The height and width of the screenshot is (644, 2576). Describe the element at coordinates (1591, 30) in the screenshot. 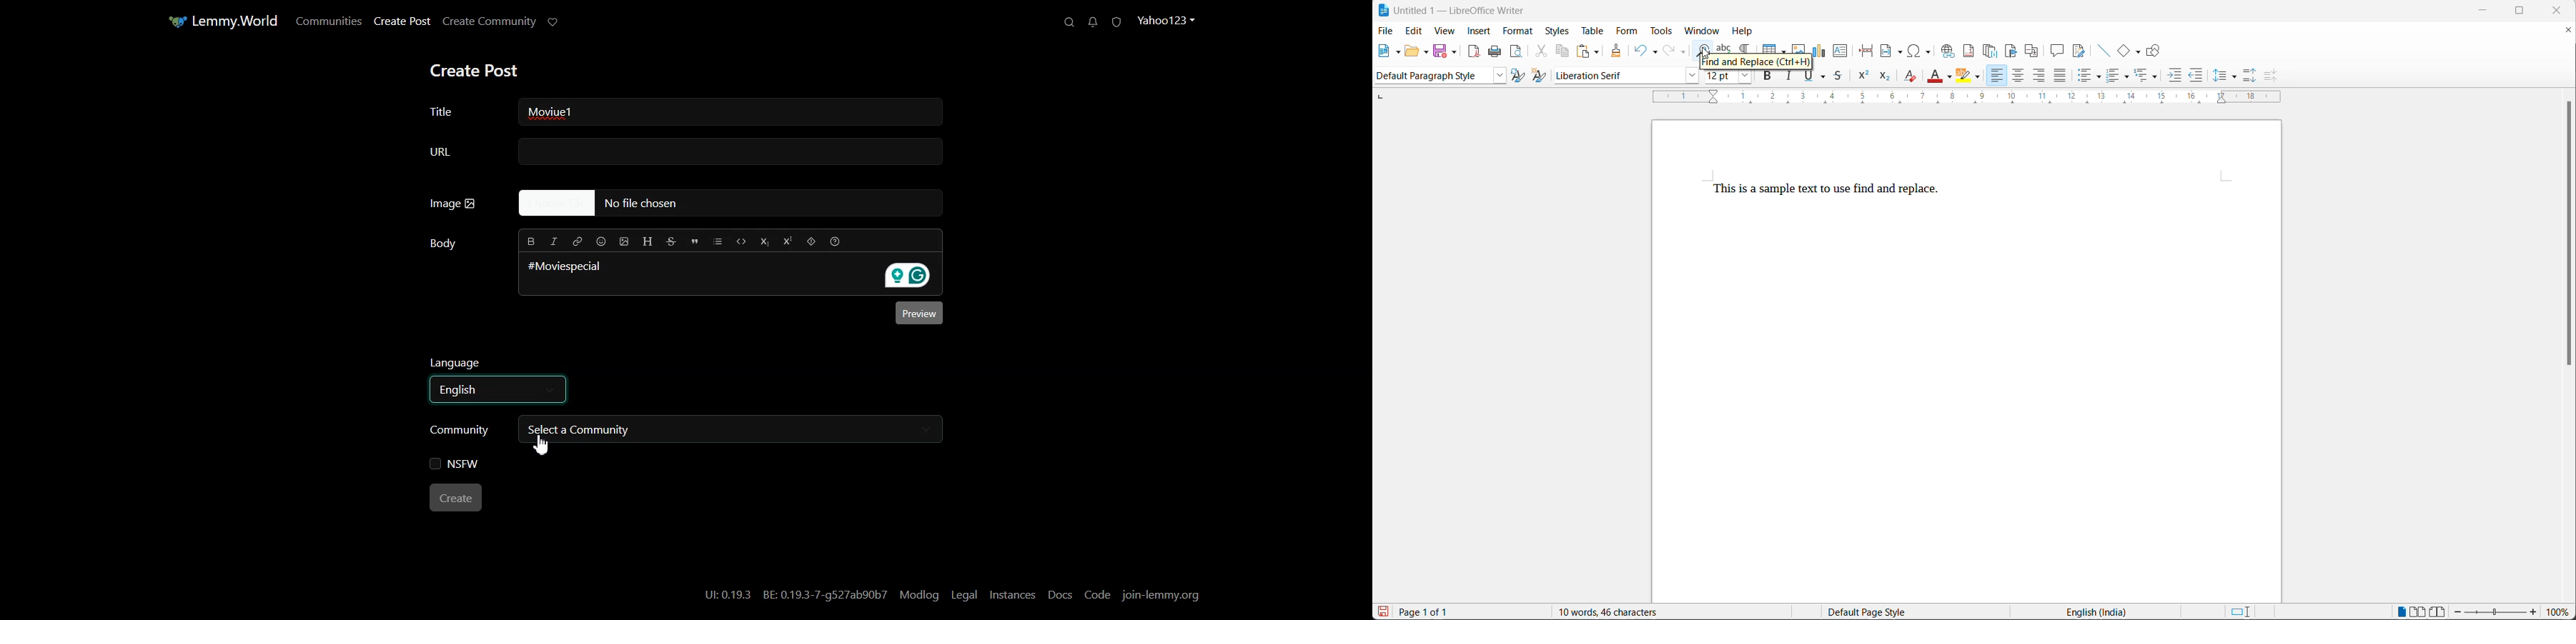

I see `table` at that location.